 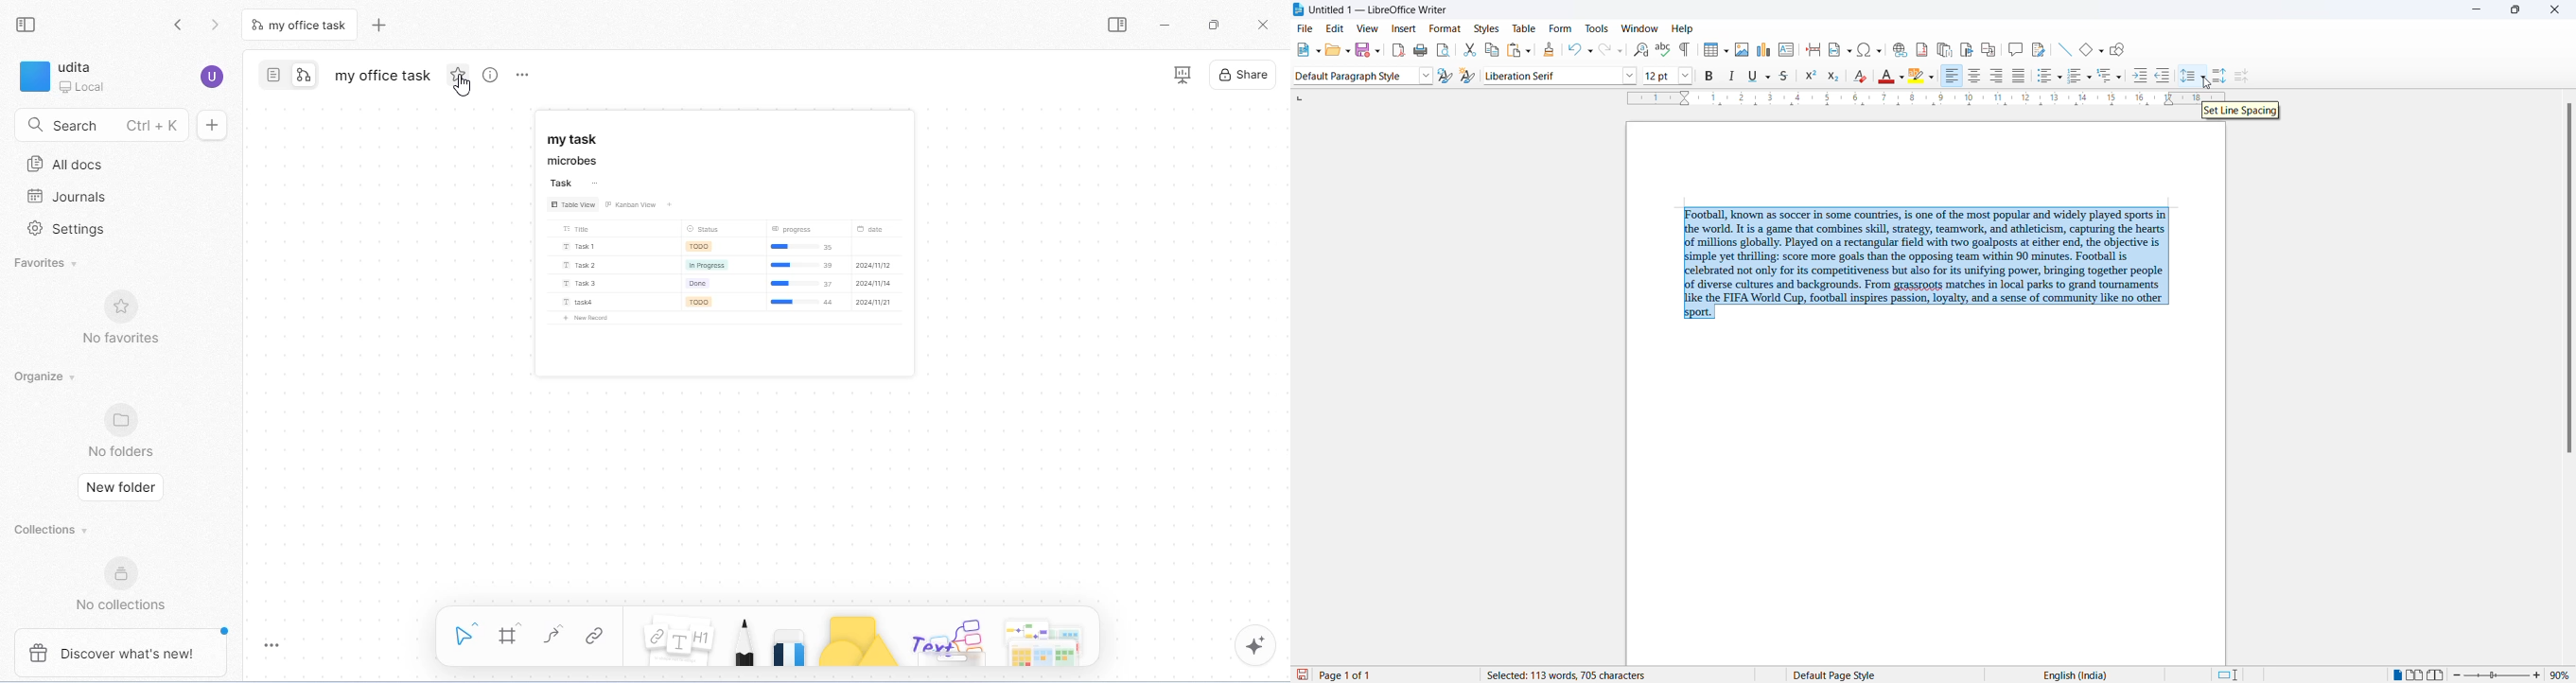 I want to click on font size, so click(x=1659, y=75).